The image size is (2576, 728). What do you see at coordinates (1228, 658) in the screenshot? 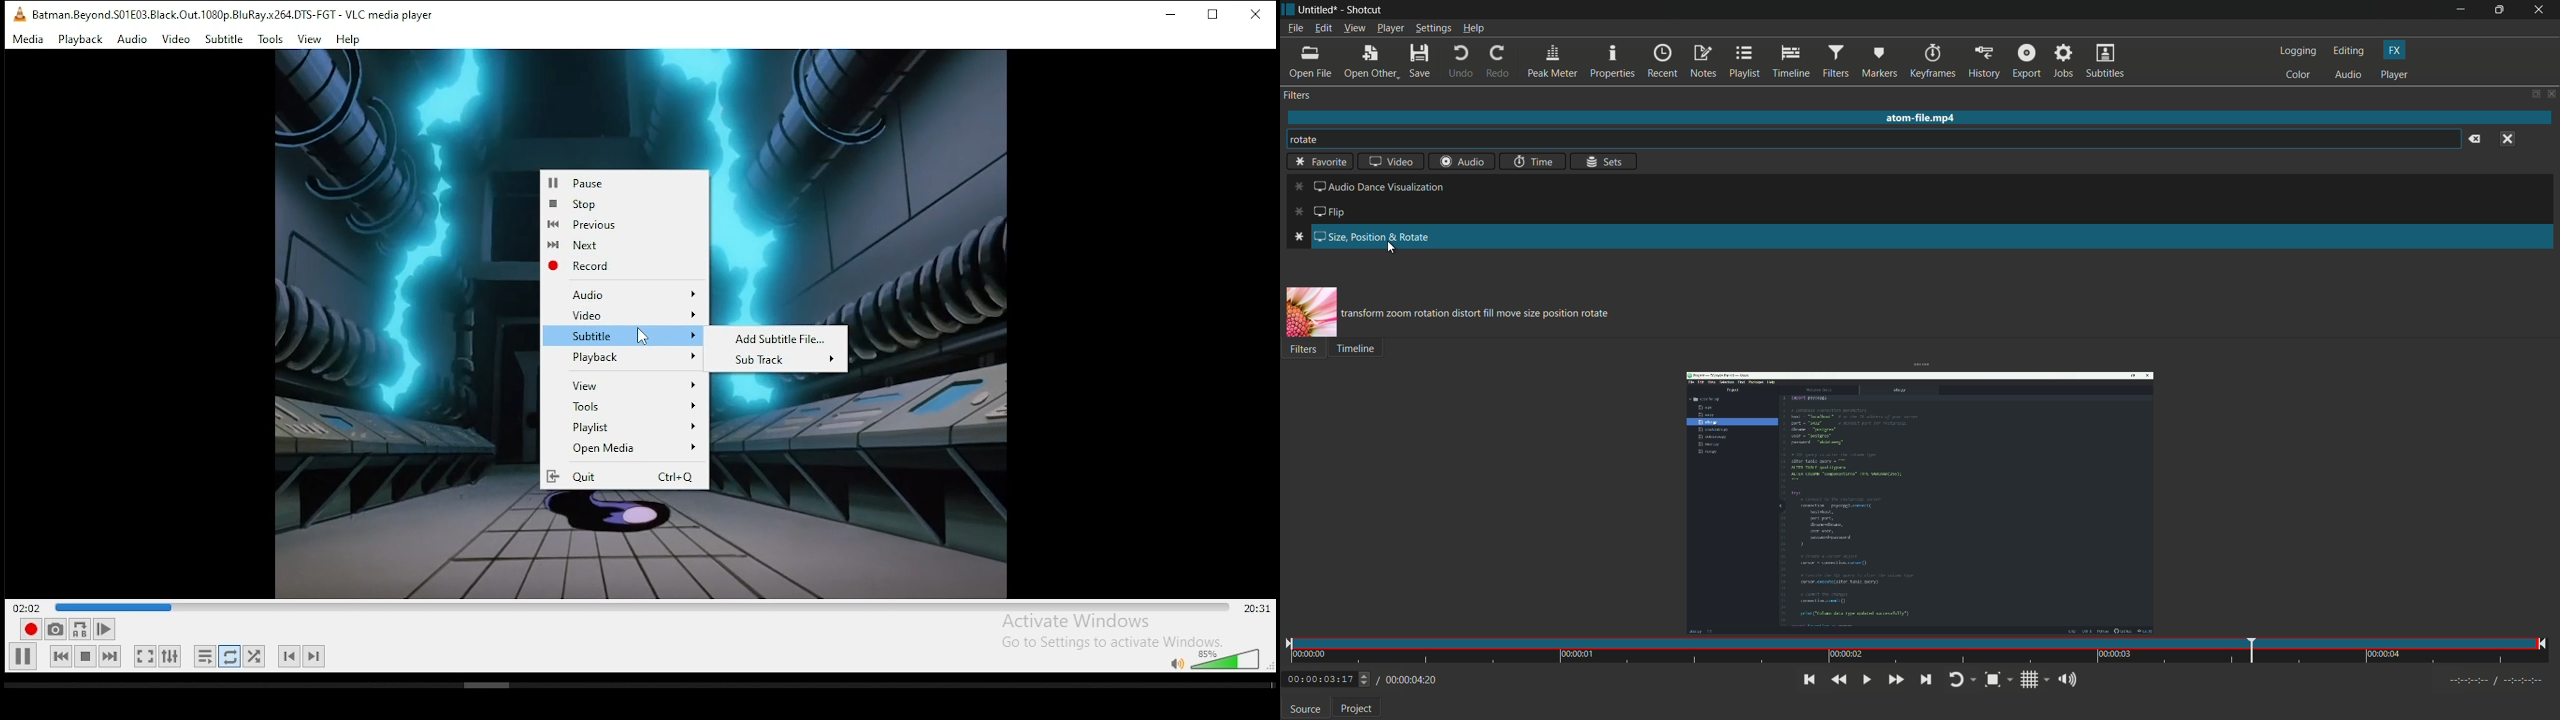
I see `volume` at bounding box center [1228, 658].